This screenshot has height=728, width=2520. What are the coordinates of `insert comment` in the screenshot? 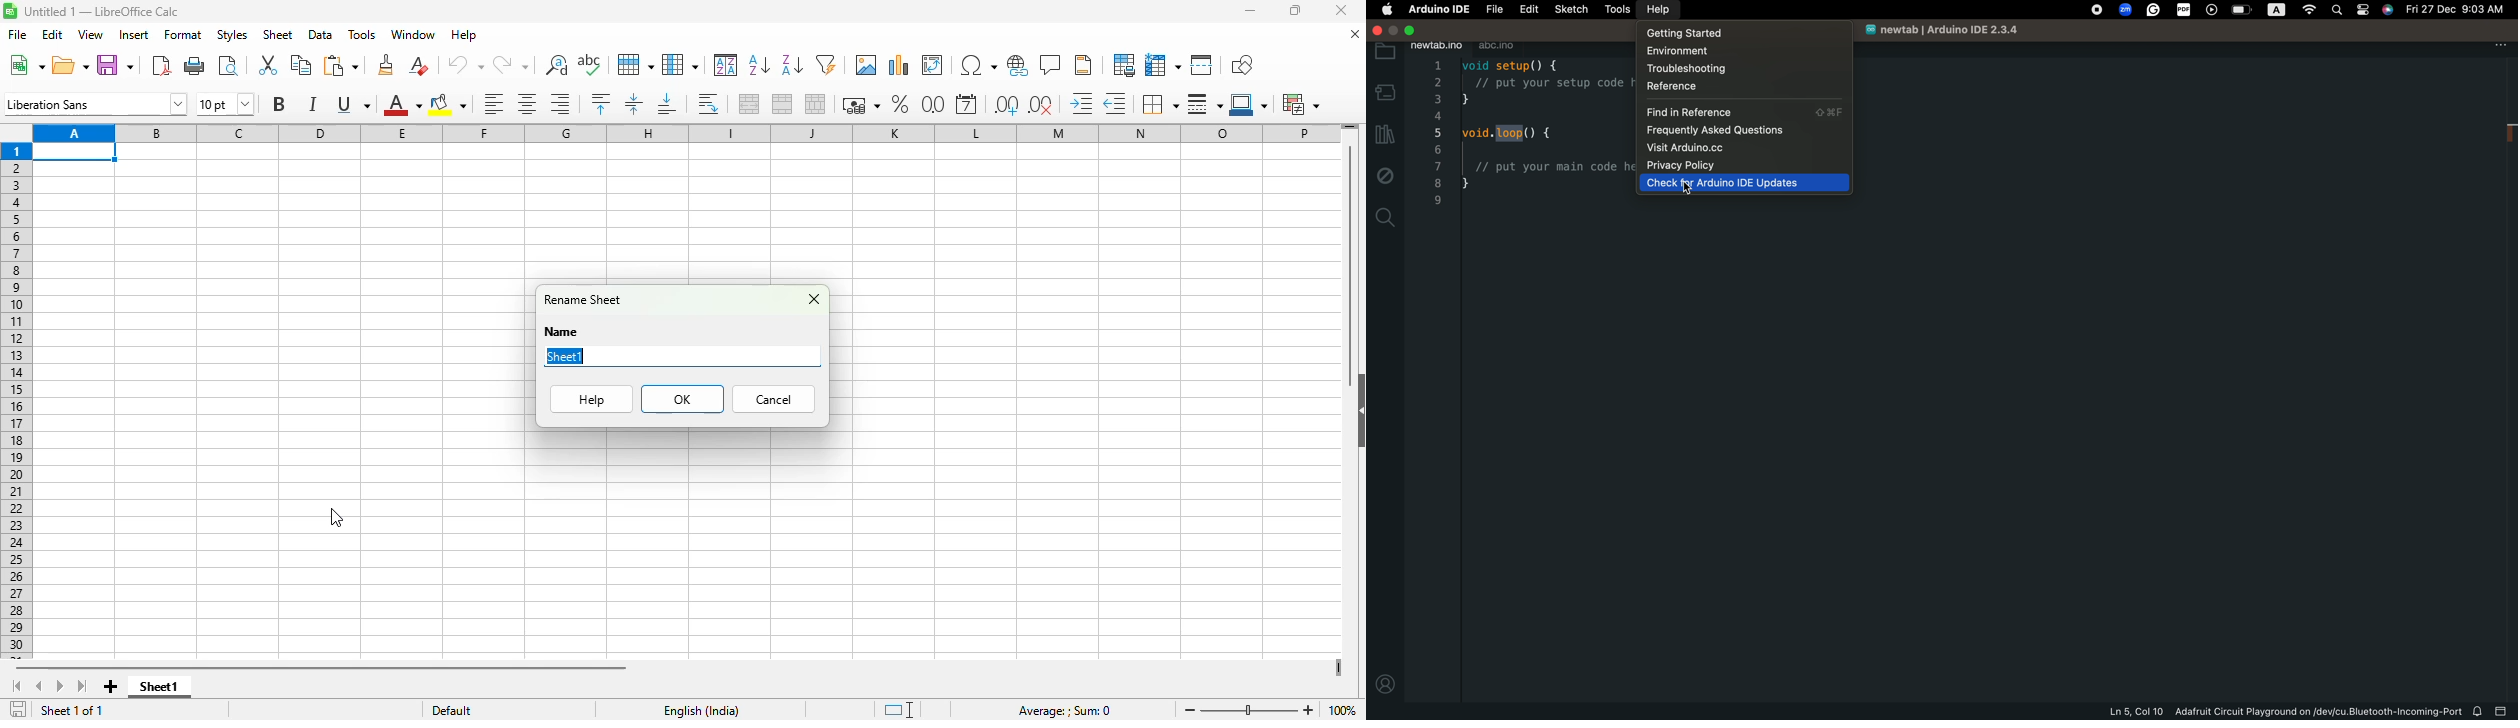 It's located at (1050, 64).